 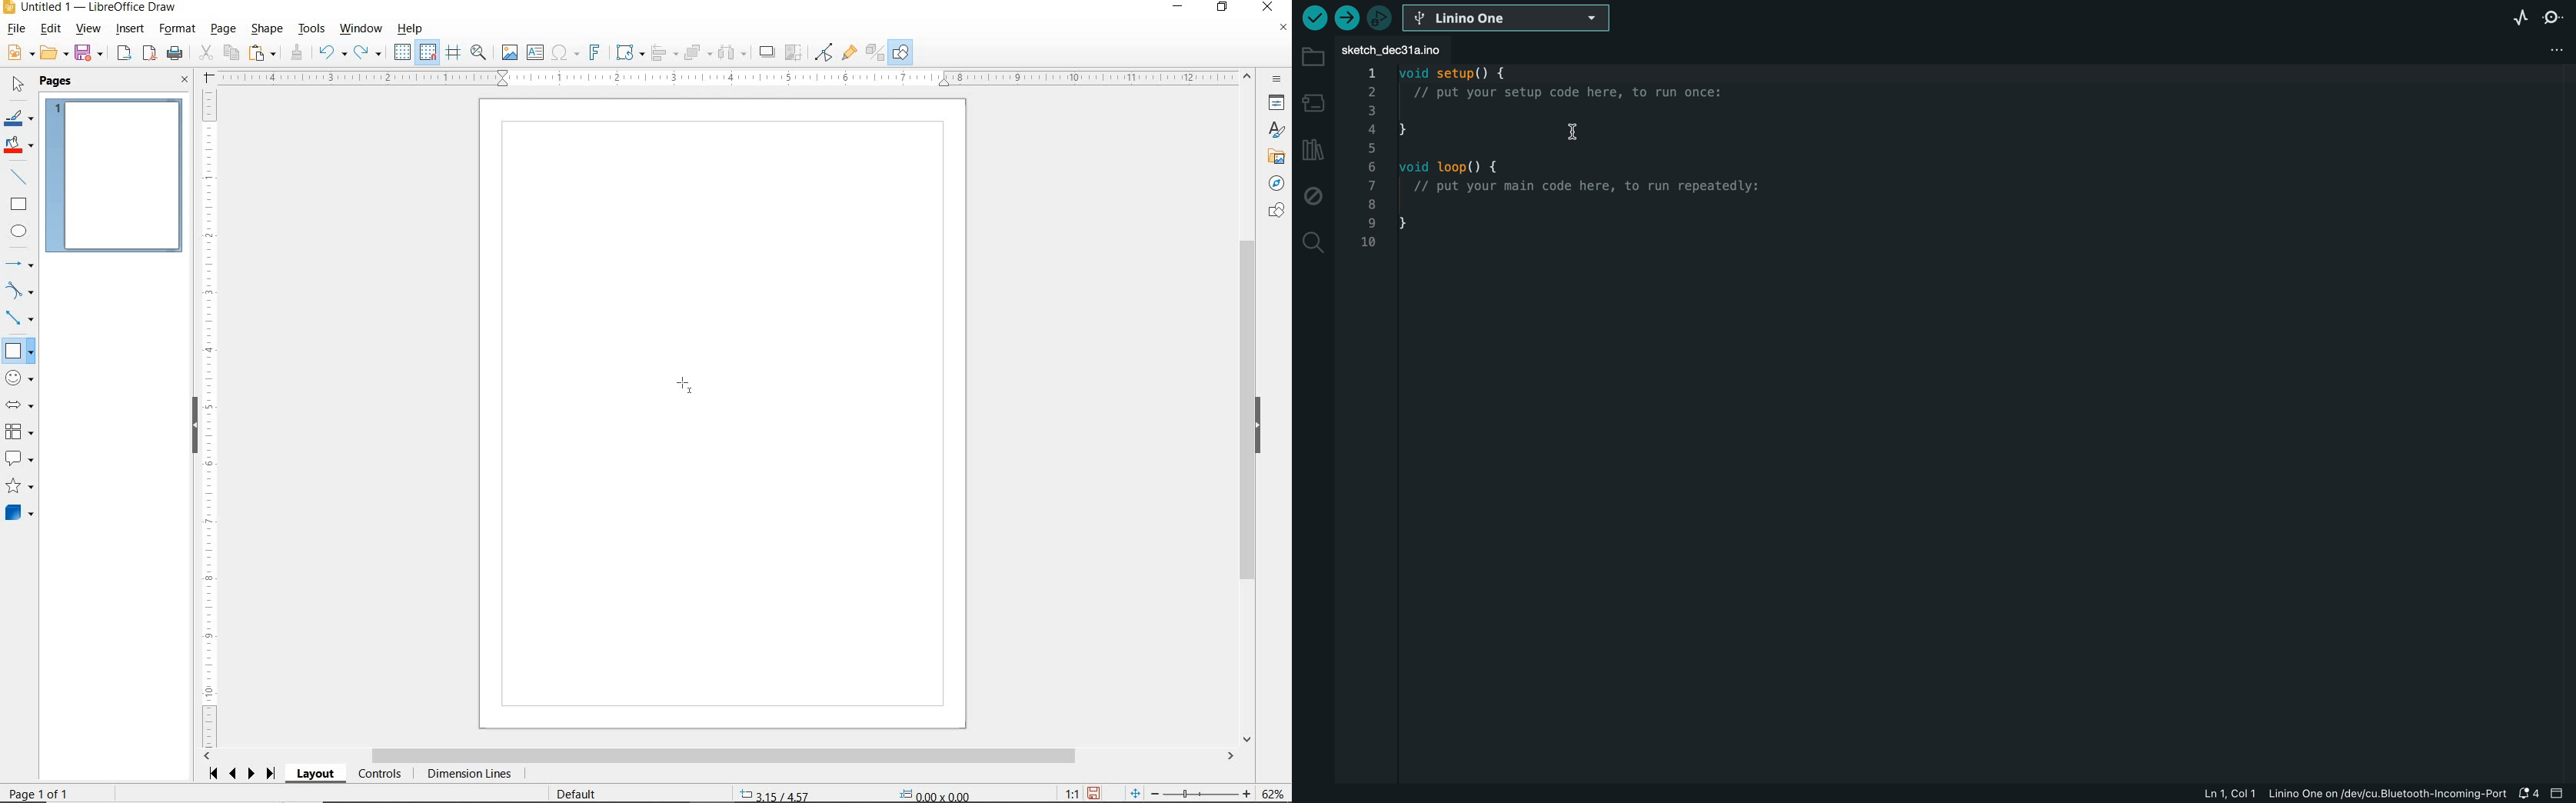 I want to click on SHAPE, so click(x=267, y=30).